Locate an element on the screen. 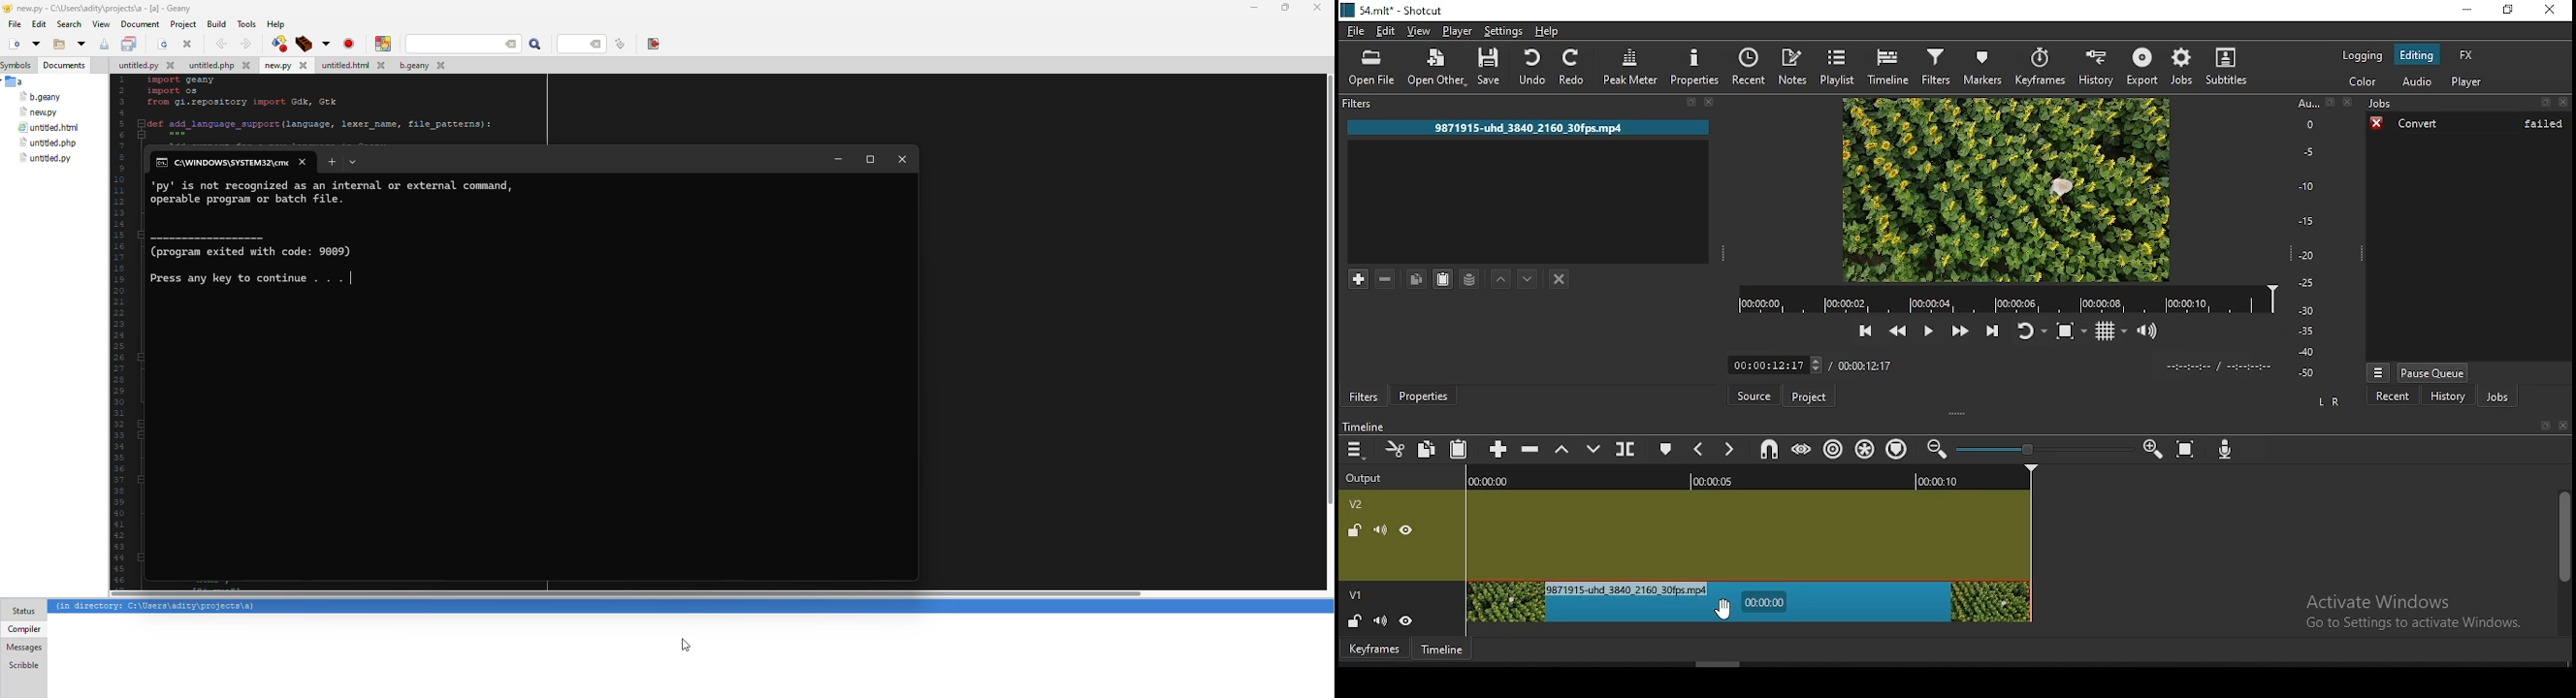  edit is located at coordinates (1388, 33).